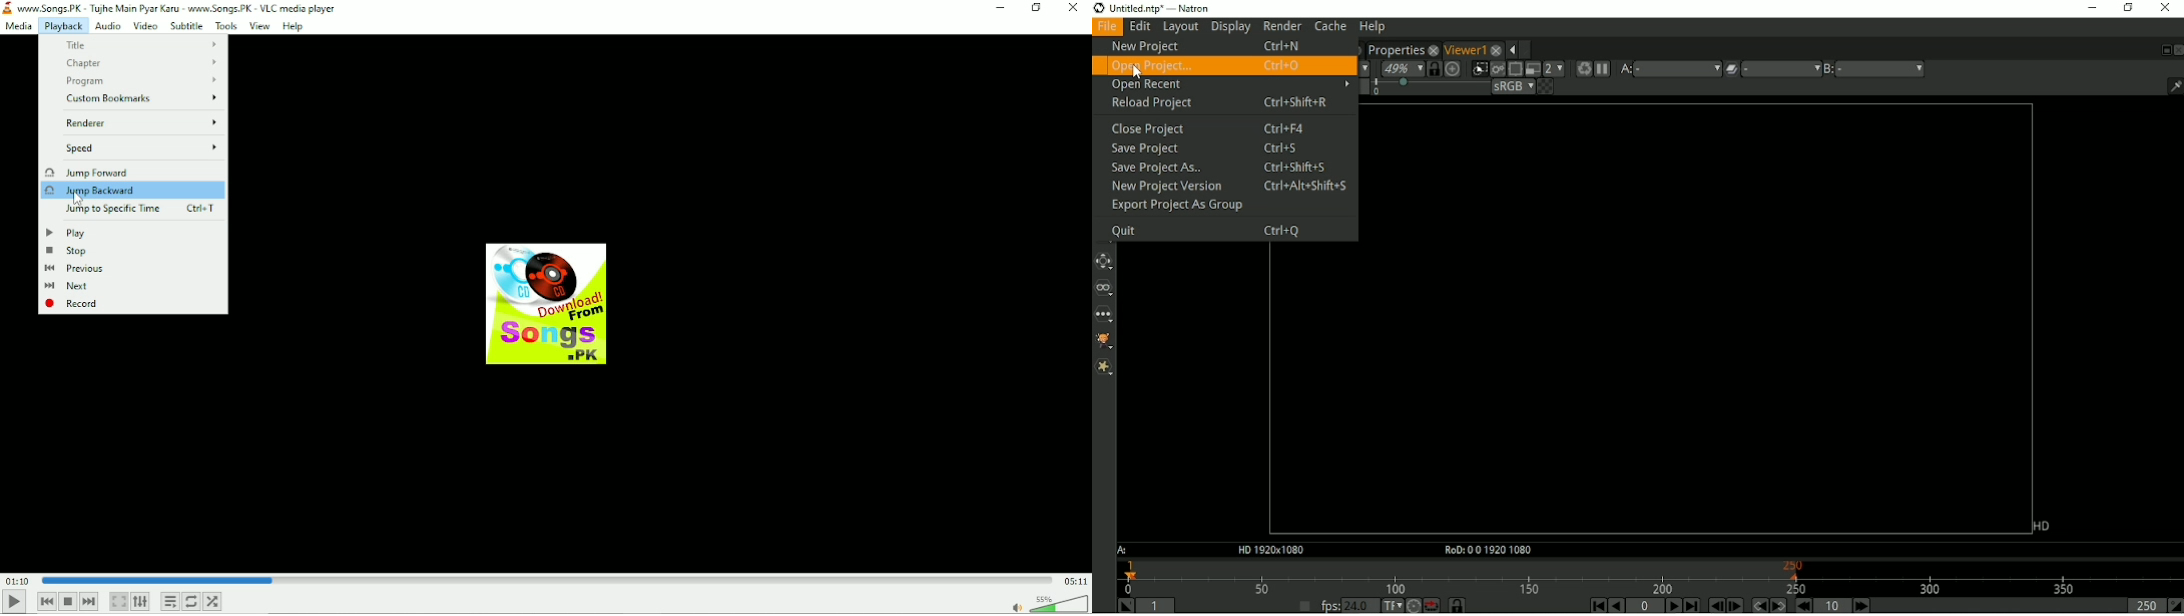 The image size is (2184, 616). Describe the element at coordinates (2171, 85) in the screenshot. I see `Information bar` at that location.